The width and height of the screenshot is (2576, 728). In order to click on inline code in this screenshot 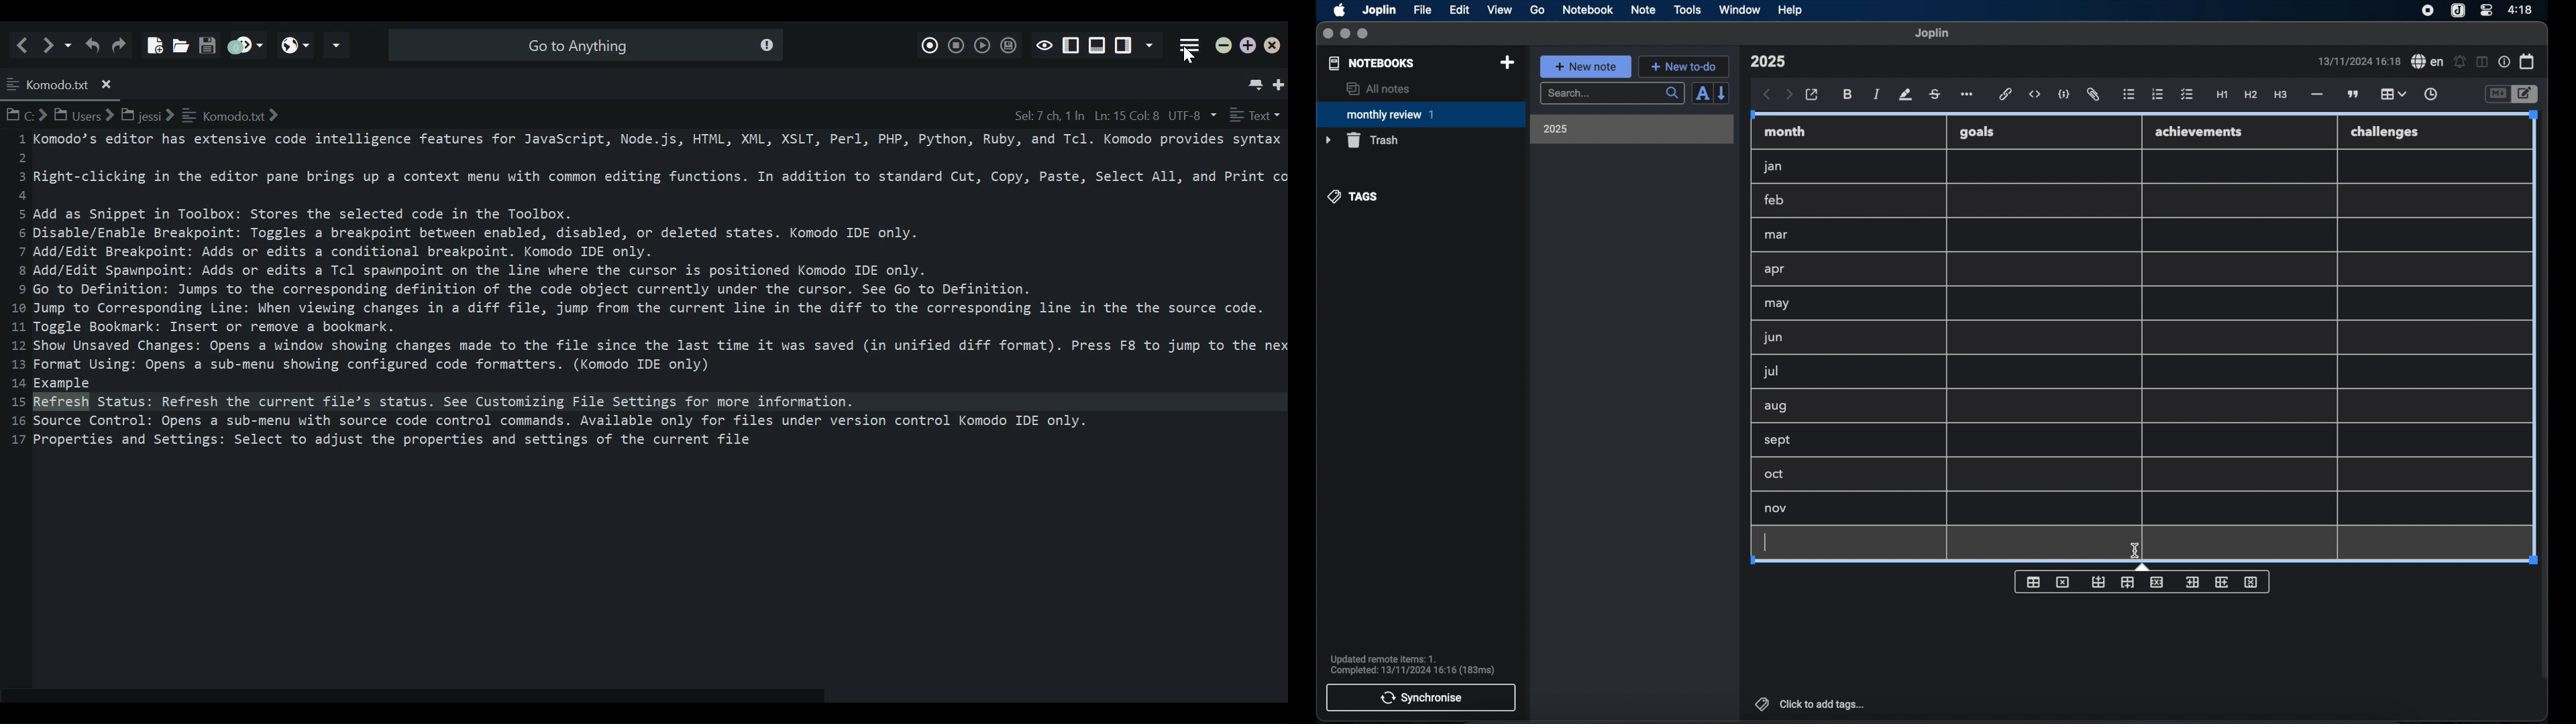, I will do `click(2035, 95)`.